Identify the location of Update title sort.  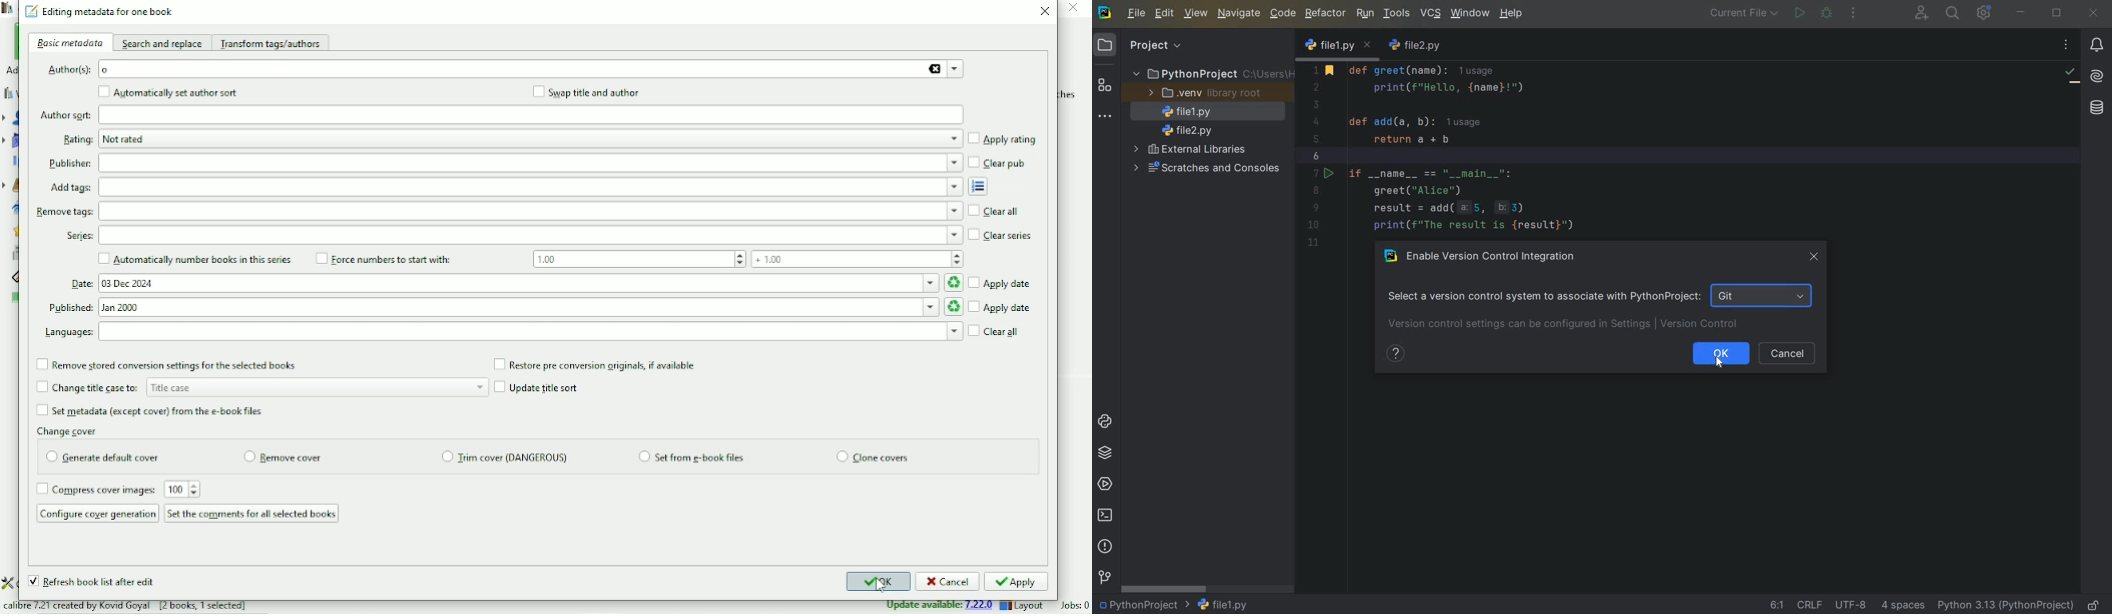
(540, 387).